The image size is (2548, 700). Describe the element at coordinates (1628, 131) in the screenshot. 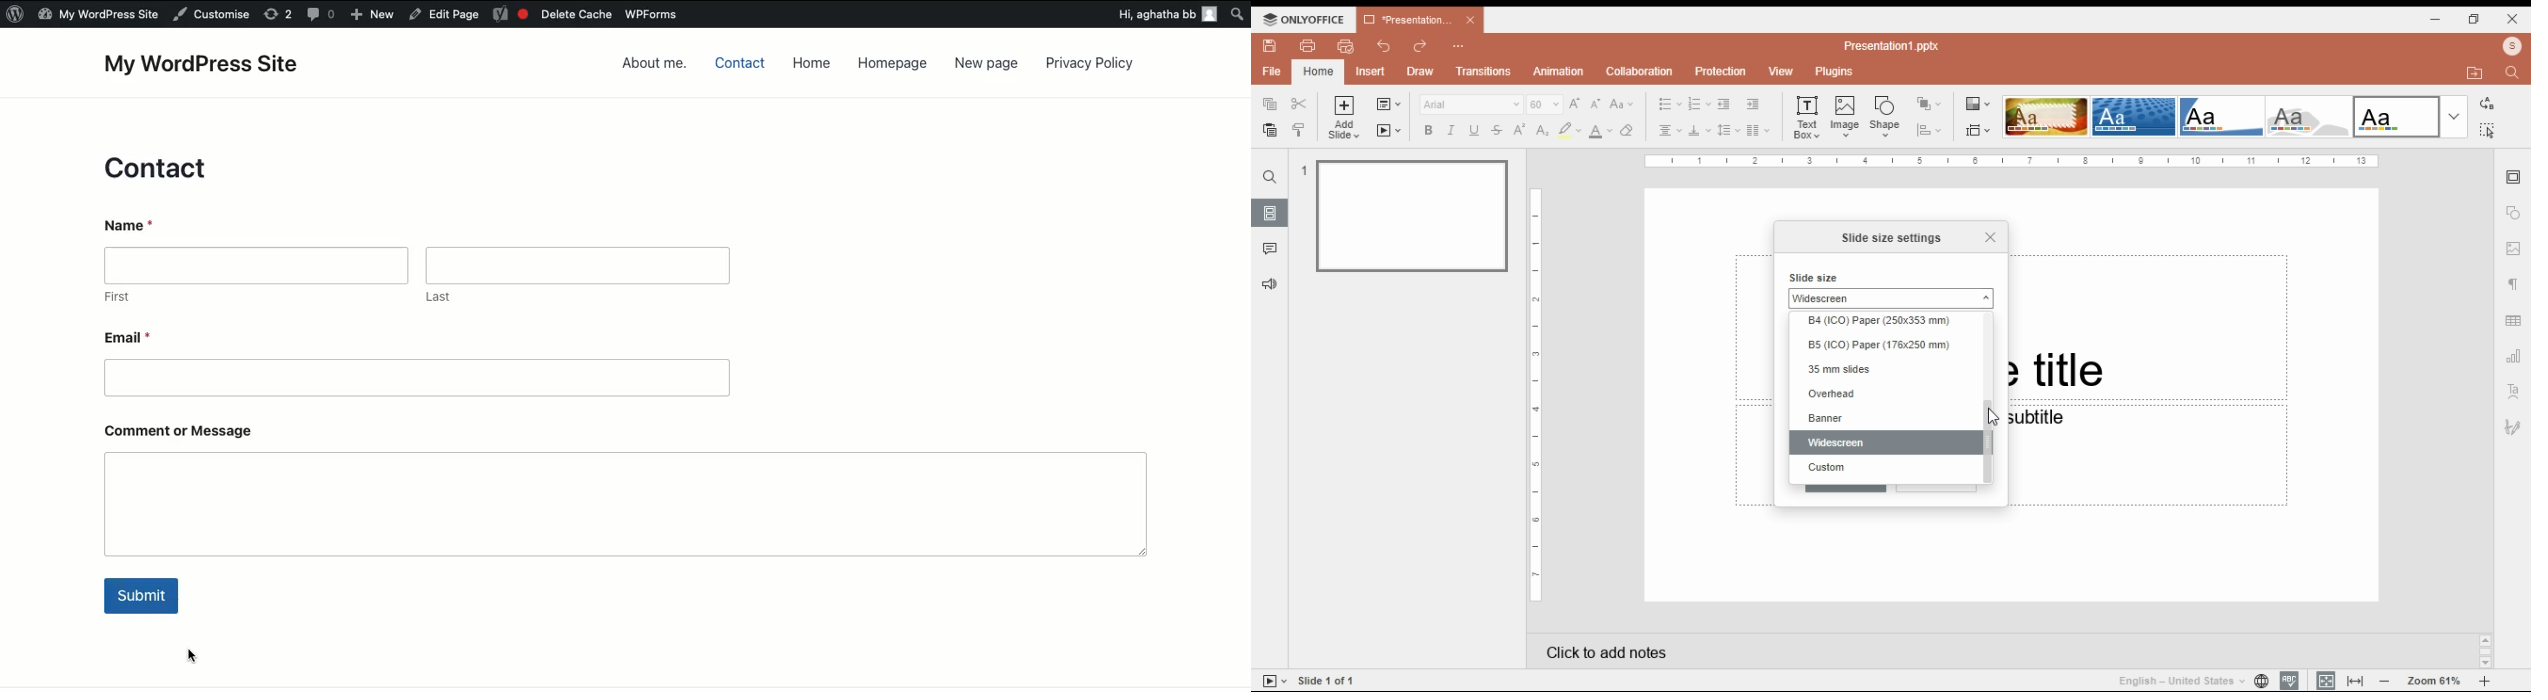

I see `erase` at that location.